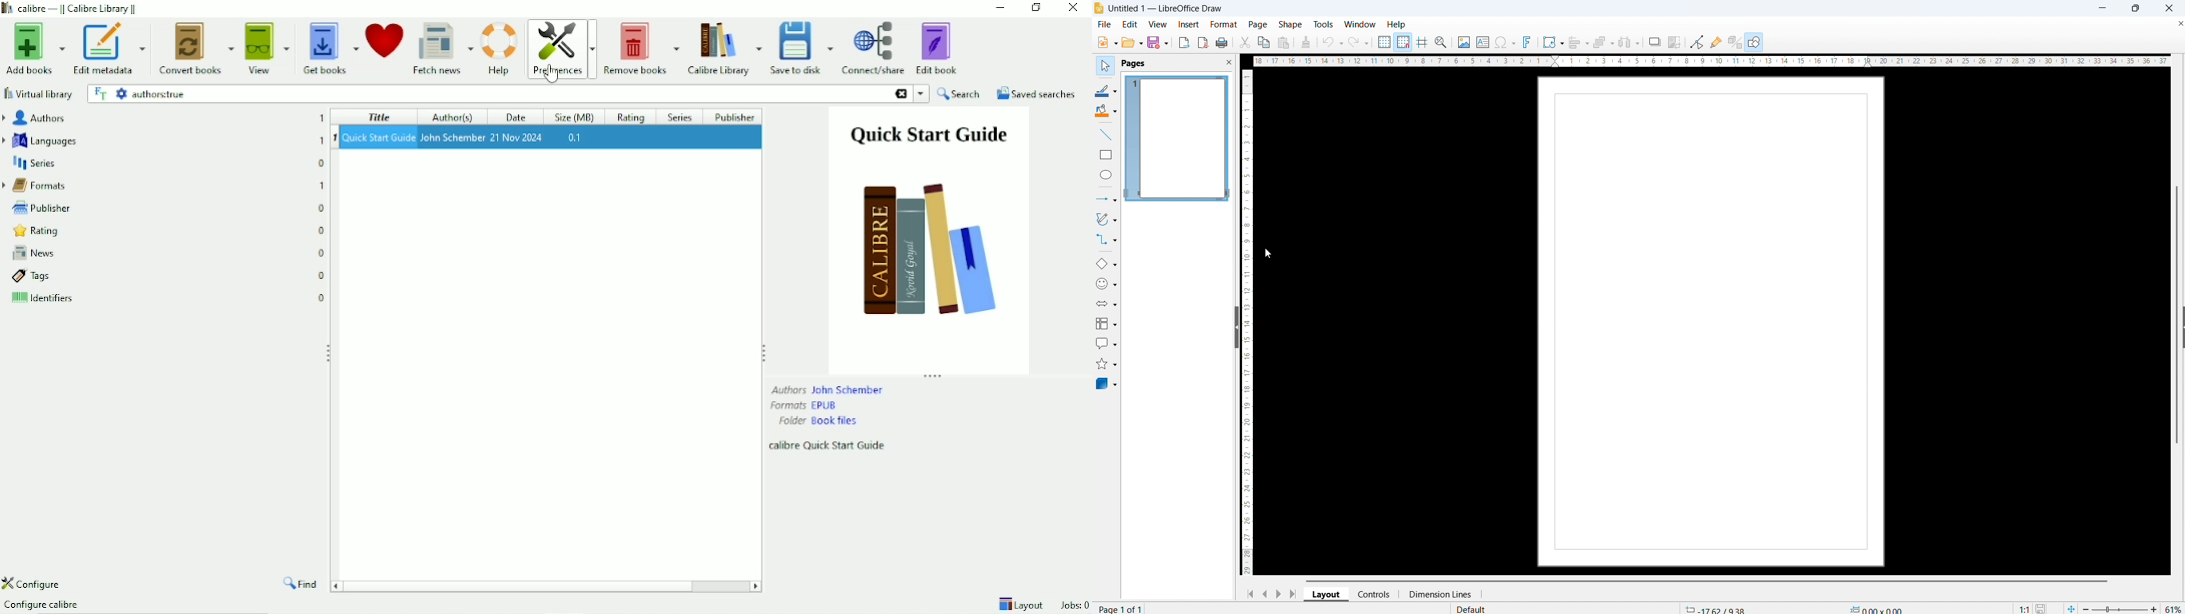  What do you see at coordinates (1463, 42) in the screenshot?
I see `Insert image` at bounding box center [1463, 42].